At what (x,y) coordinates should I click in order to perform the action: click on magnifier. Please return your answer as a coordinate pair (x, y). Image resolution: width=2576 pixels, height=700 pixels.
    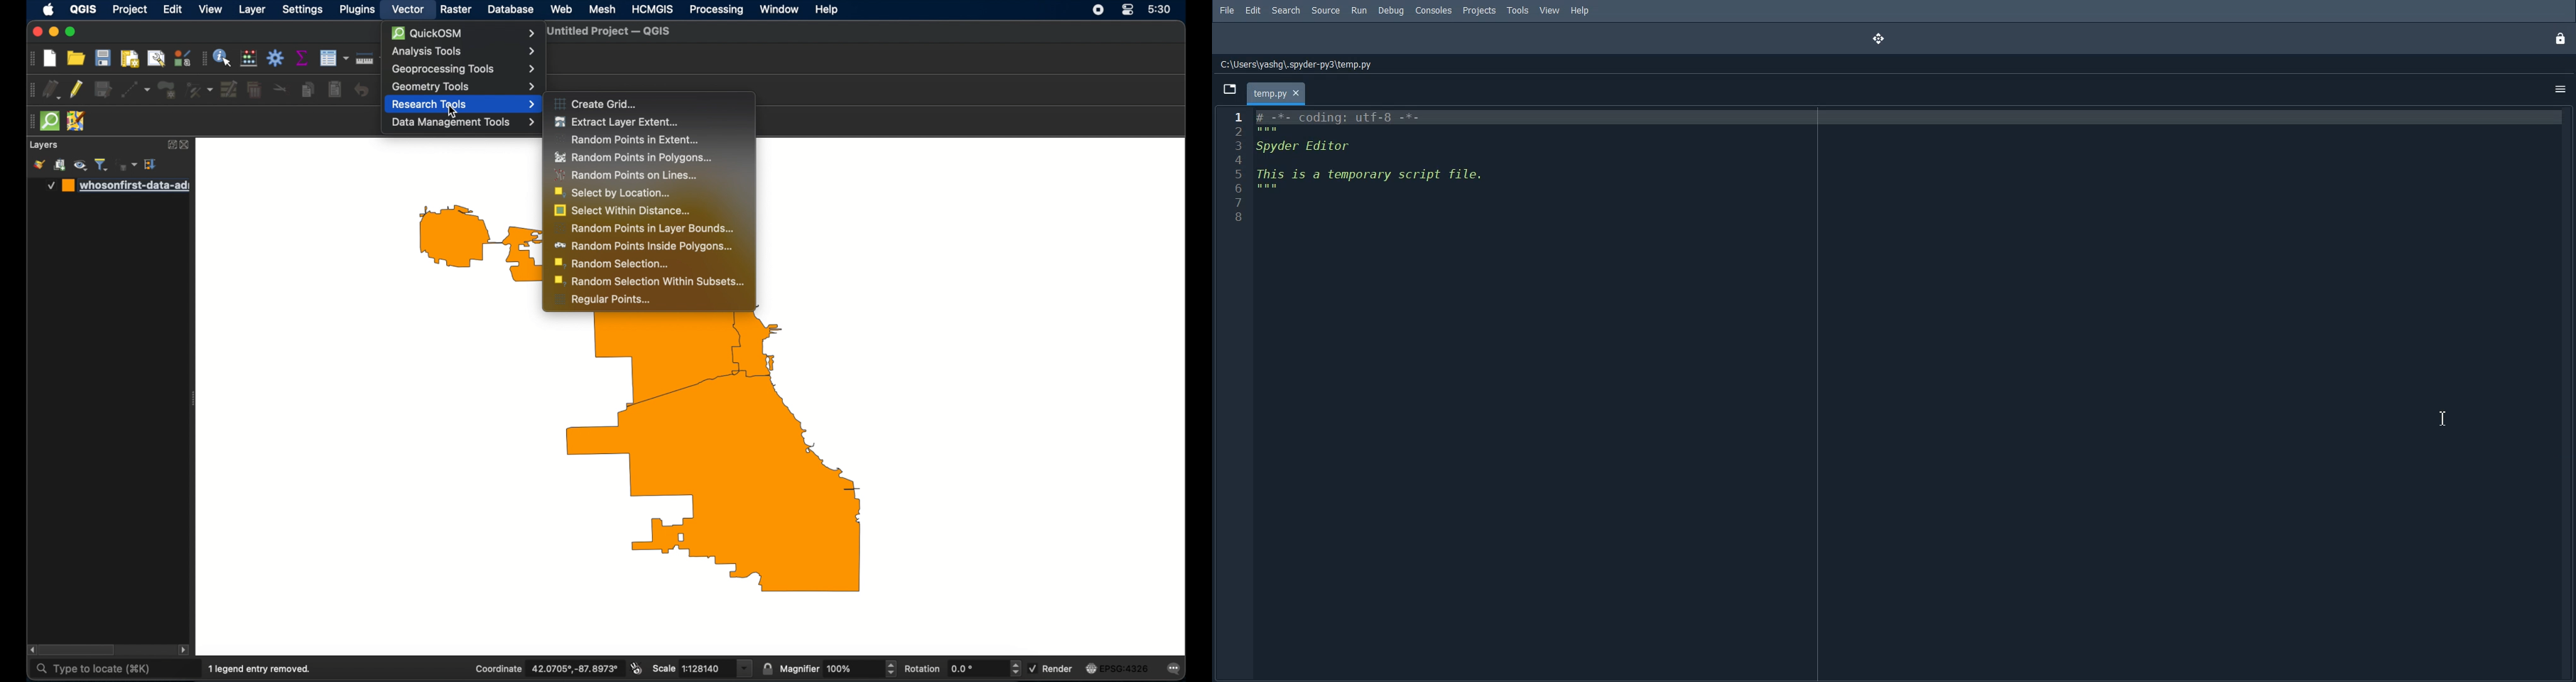
    Looking at the image, I should click on (838, 669).